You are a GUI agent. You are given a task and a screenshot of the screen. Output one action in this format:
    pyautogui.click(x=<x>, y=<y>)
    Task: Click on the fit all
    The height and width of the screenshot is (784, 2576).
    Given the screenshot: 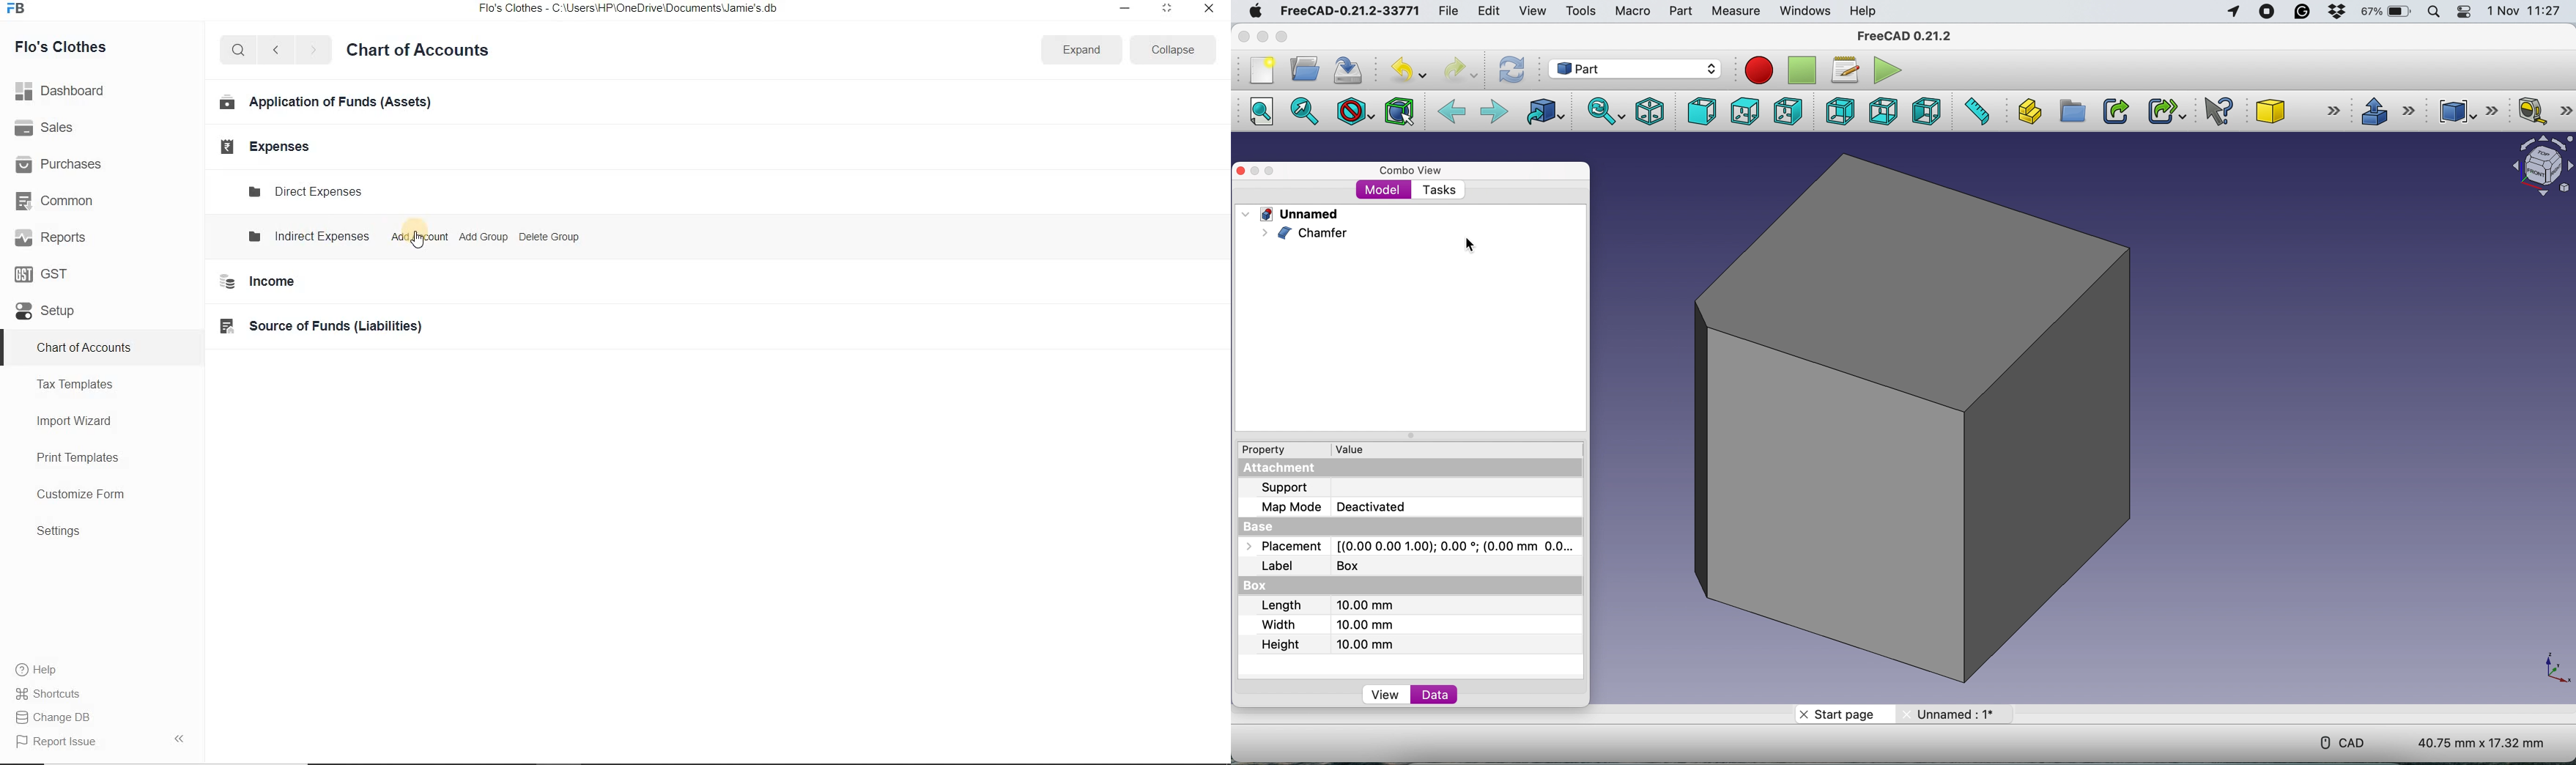 What is the action you would take?
    pyautogui.click(x=1264, y=111)
    